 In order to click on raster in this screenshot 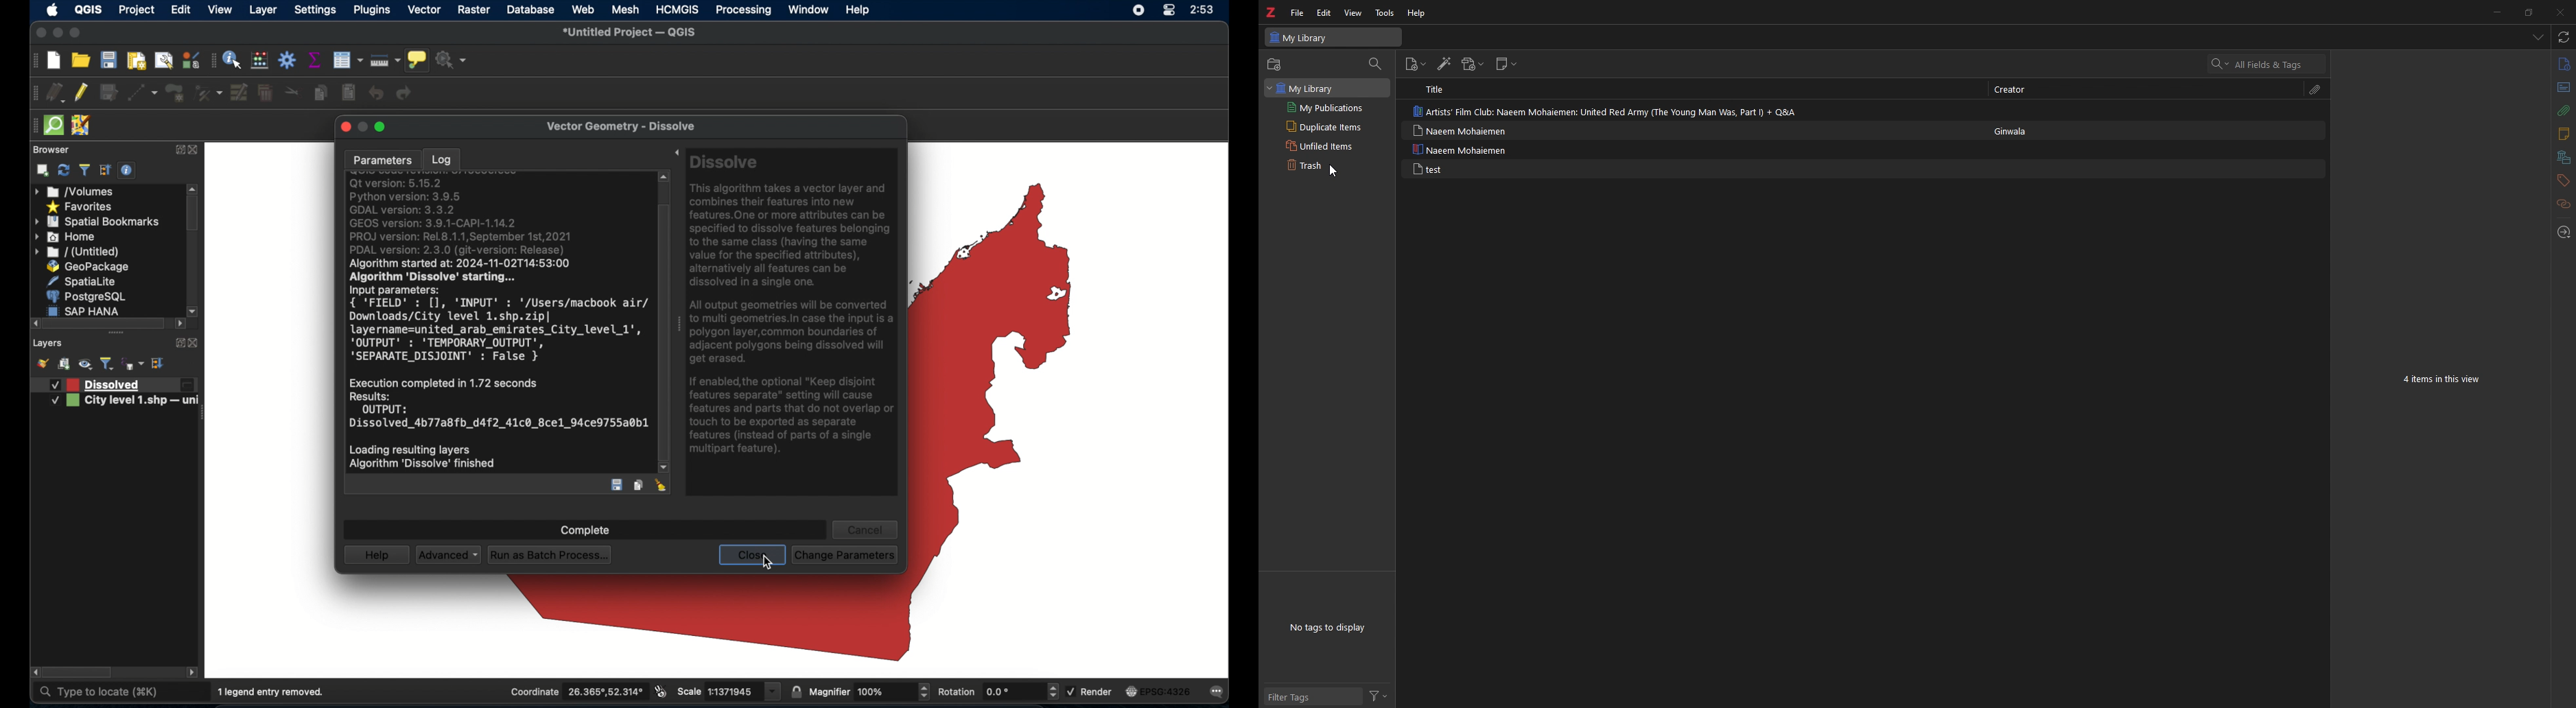, I will do `click(474, 10)`.